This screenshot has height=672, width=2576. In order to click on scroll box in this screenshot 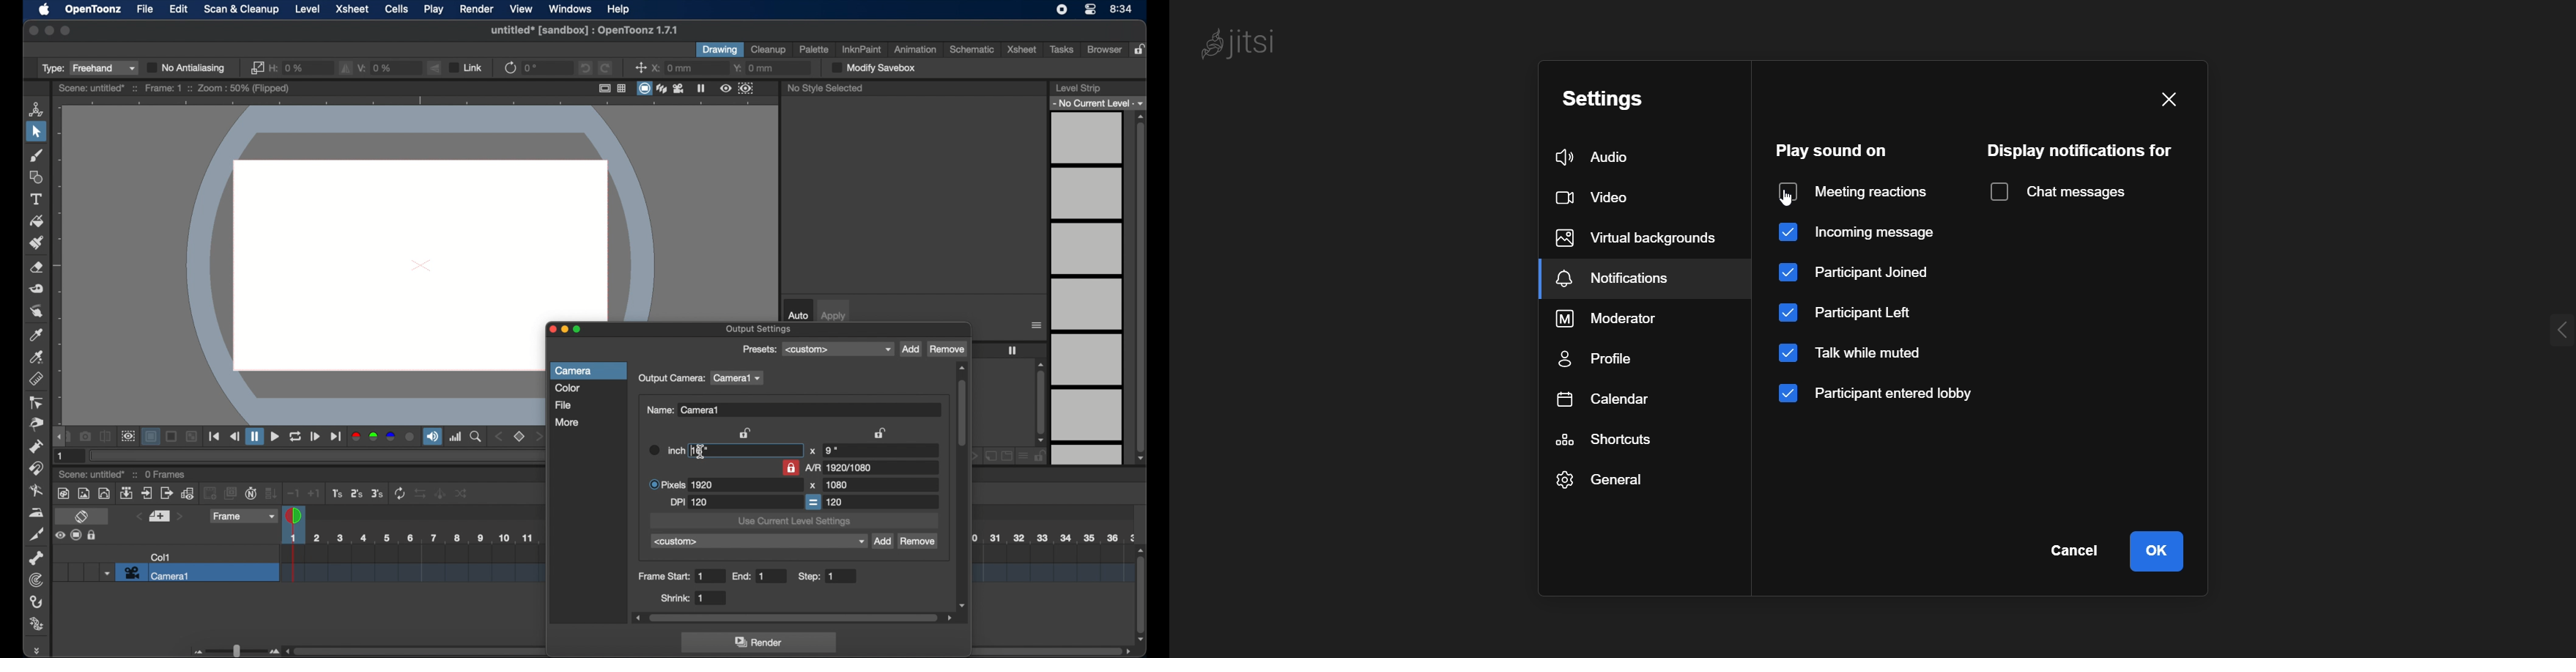, I will do `click(963, 486)`.